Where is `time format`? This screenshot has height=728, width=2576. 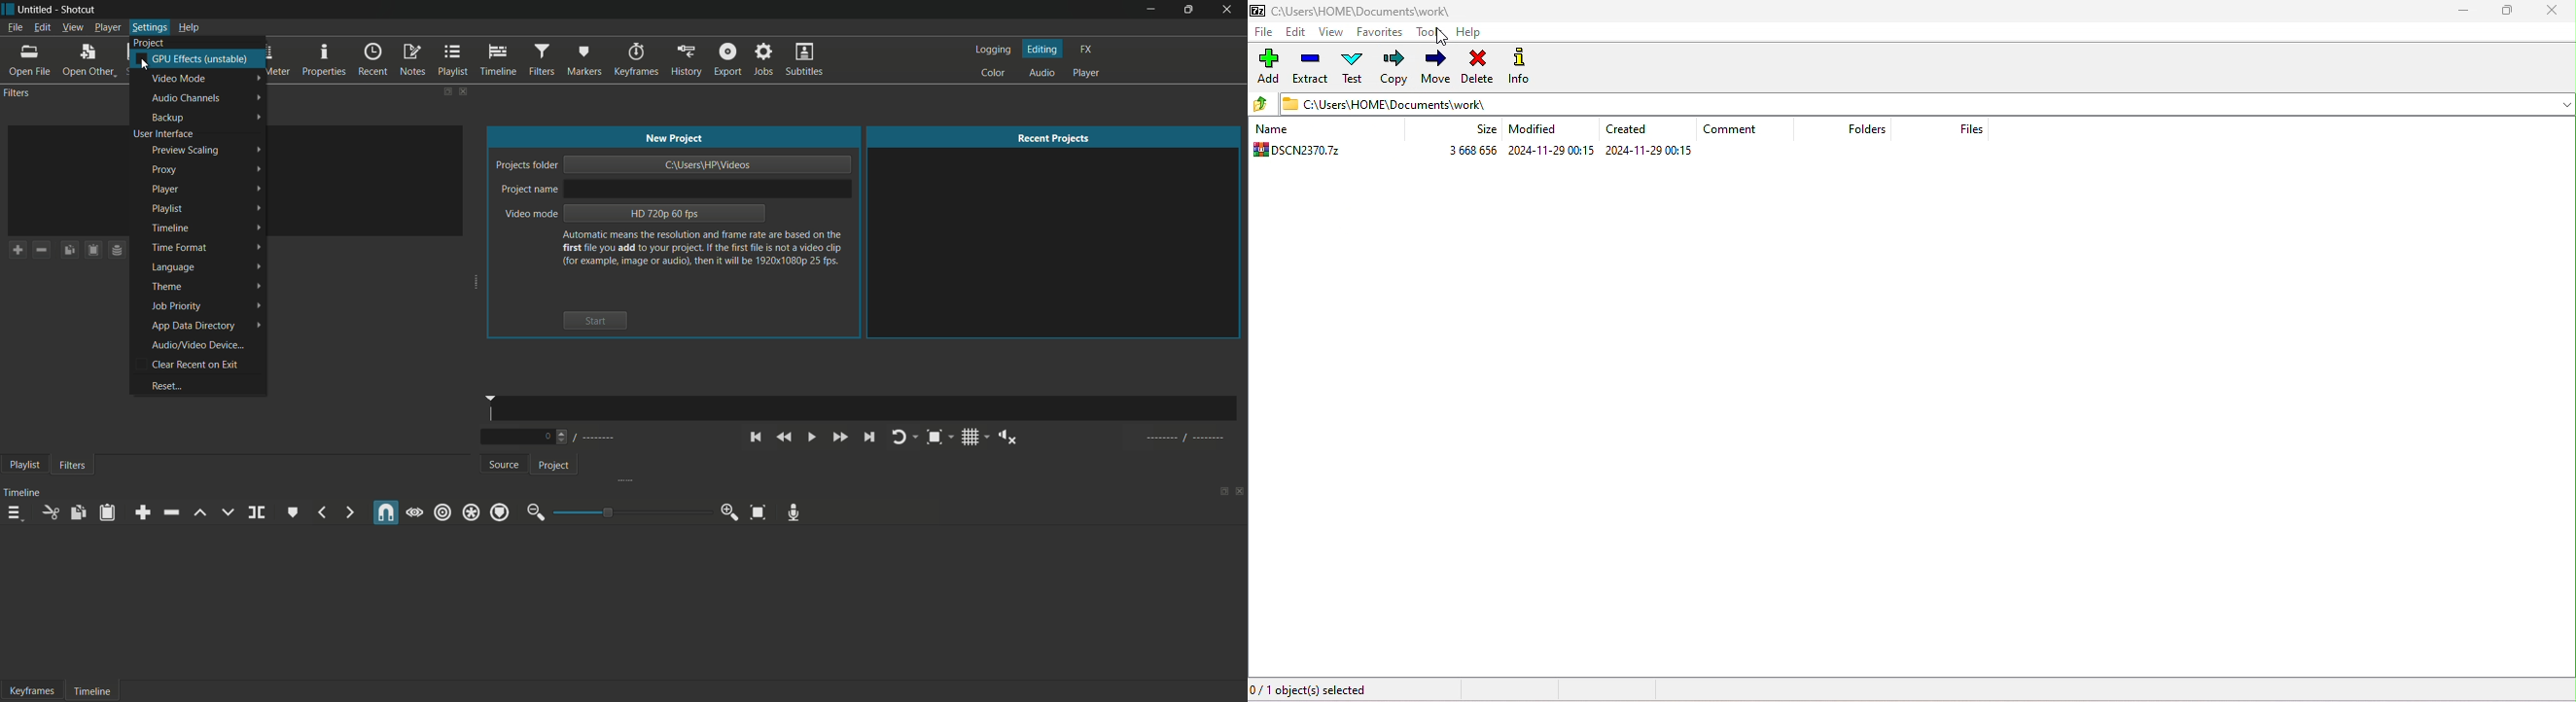 time format is located at coordinates (178, 247).